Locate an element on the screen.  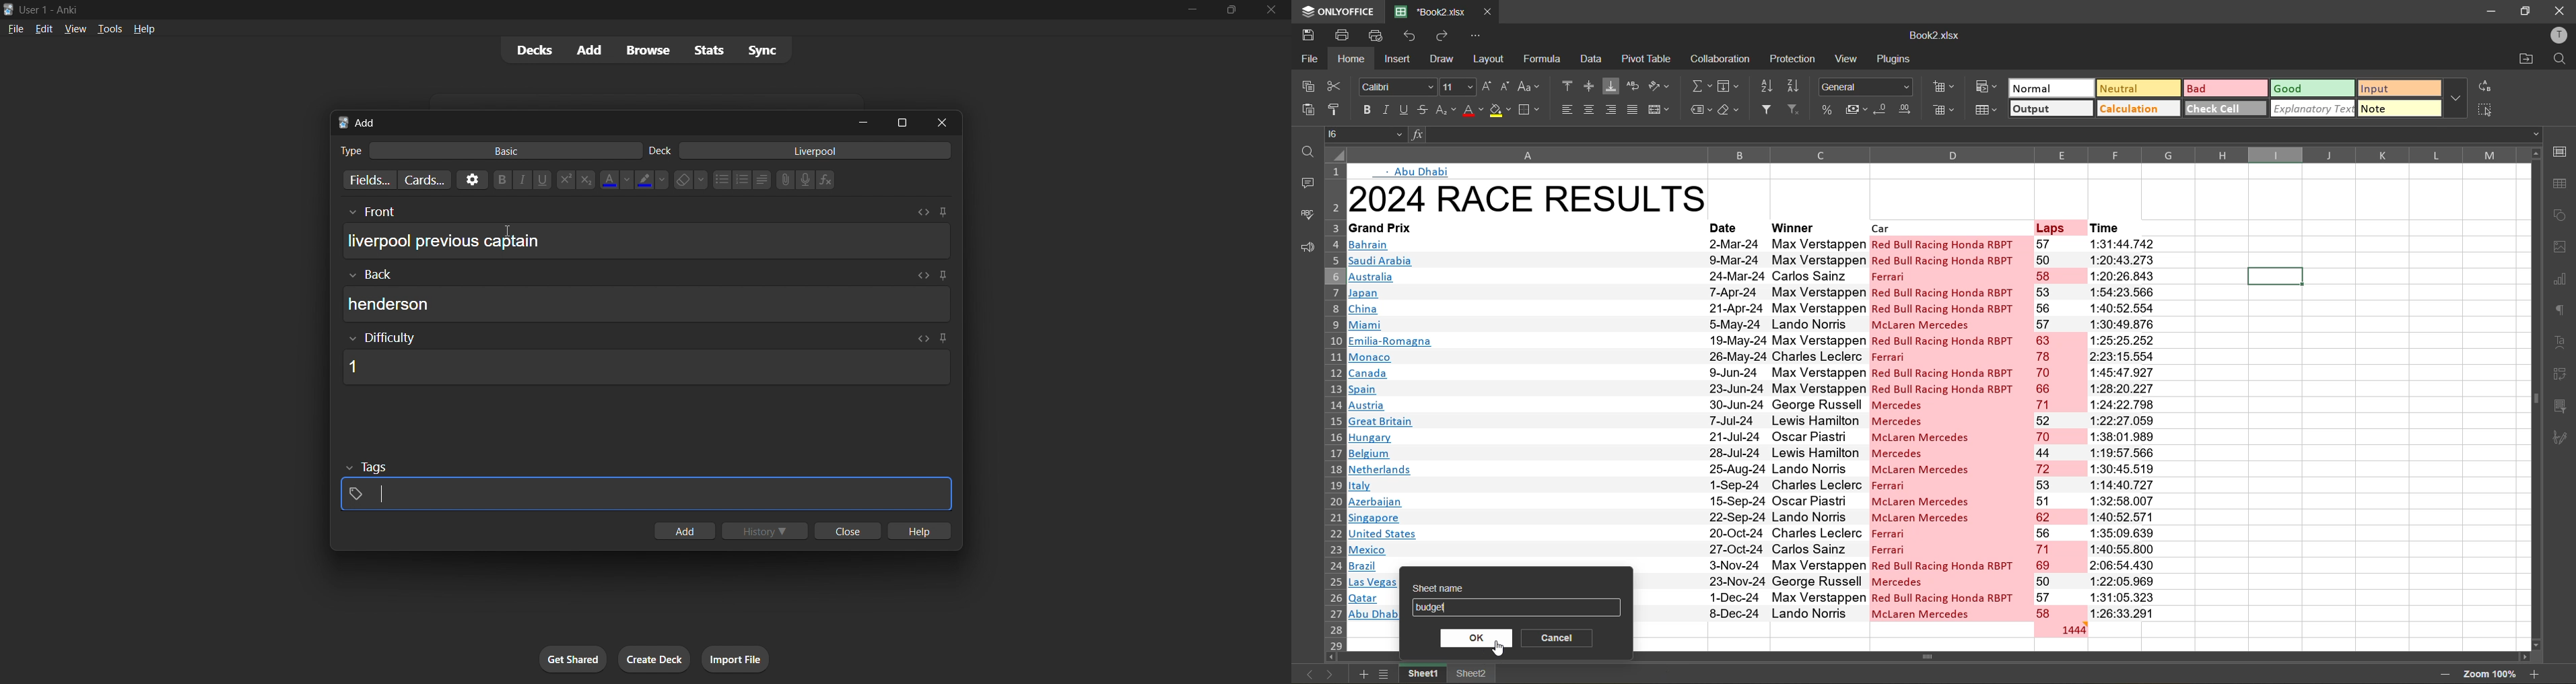
decrement size is located at coordinates (1508, 89).